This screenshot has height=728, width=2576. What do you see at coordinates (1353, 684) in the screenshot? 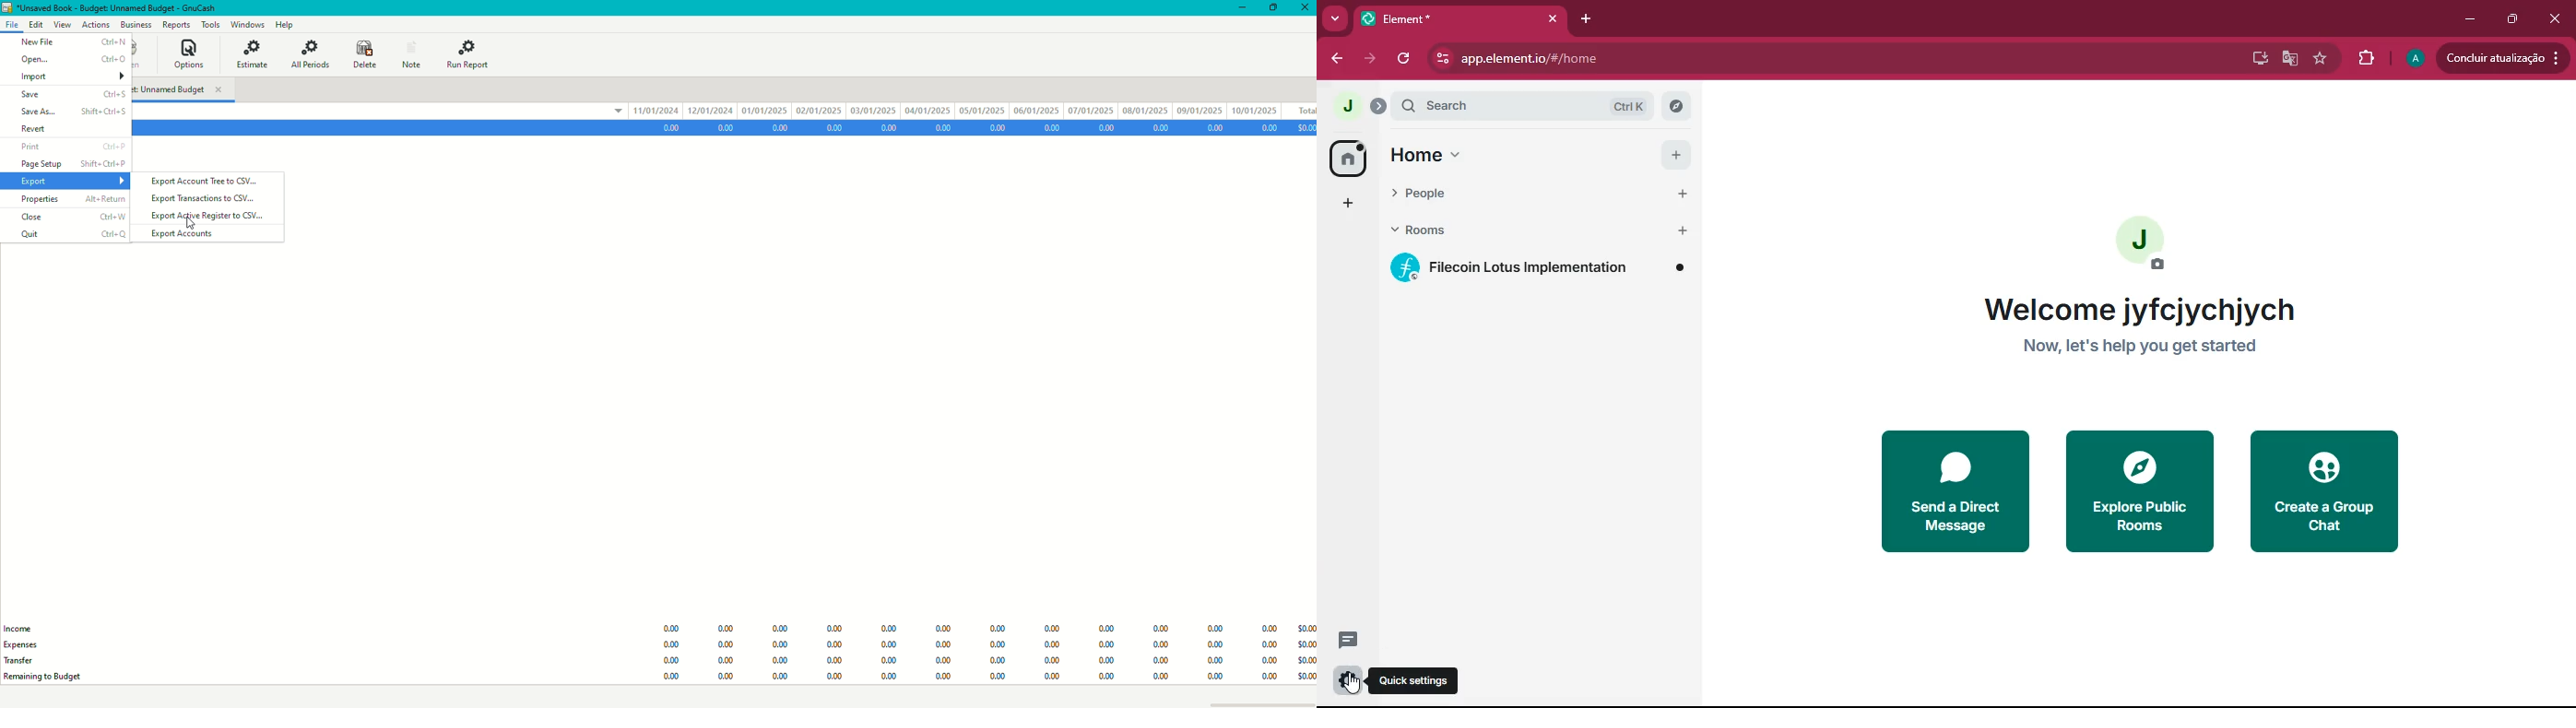
I see `cursor` at bounding box center [1353, 684].